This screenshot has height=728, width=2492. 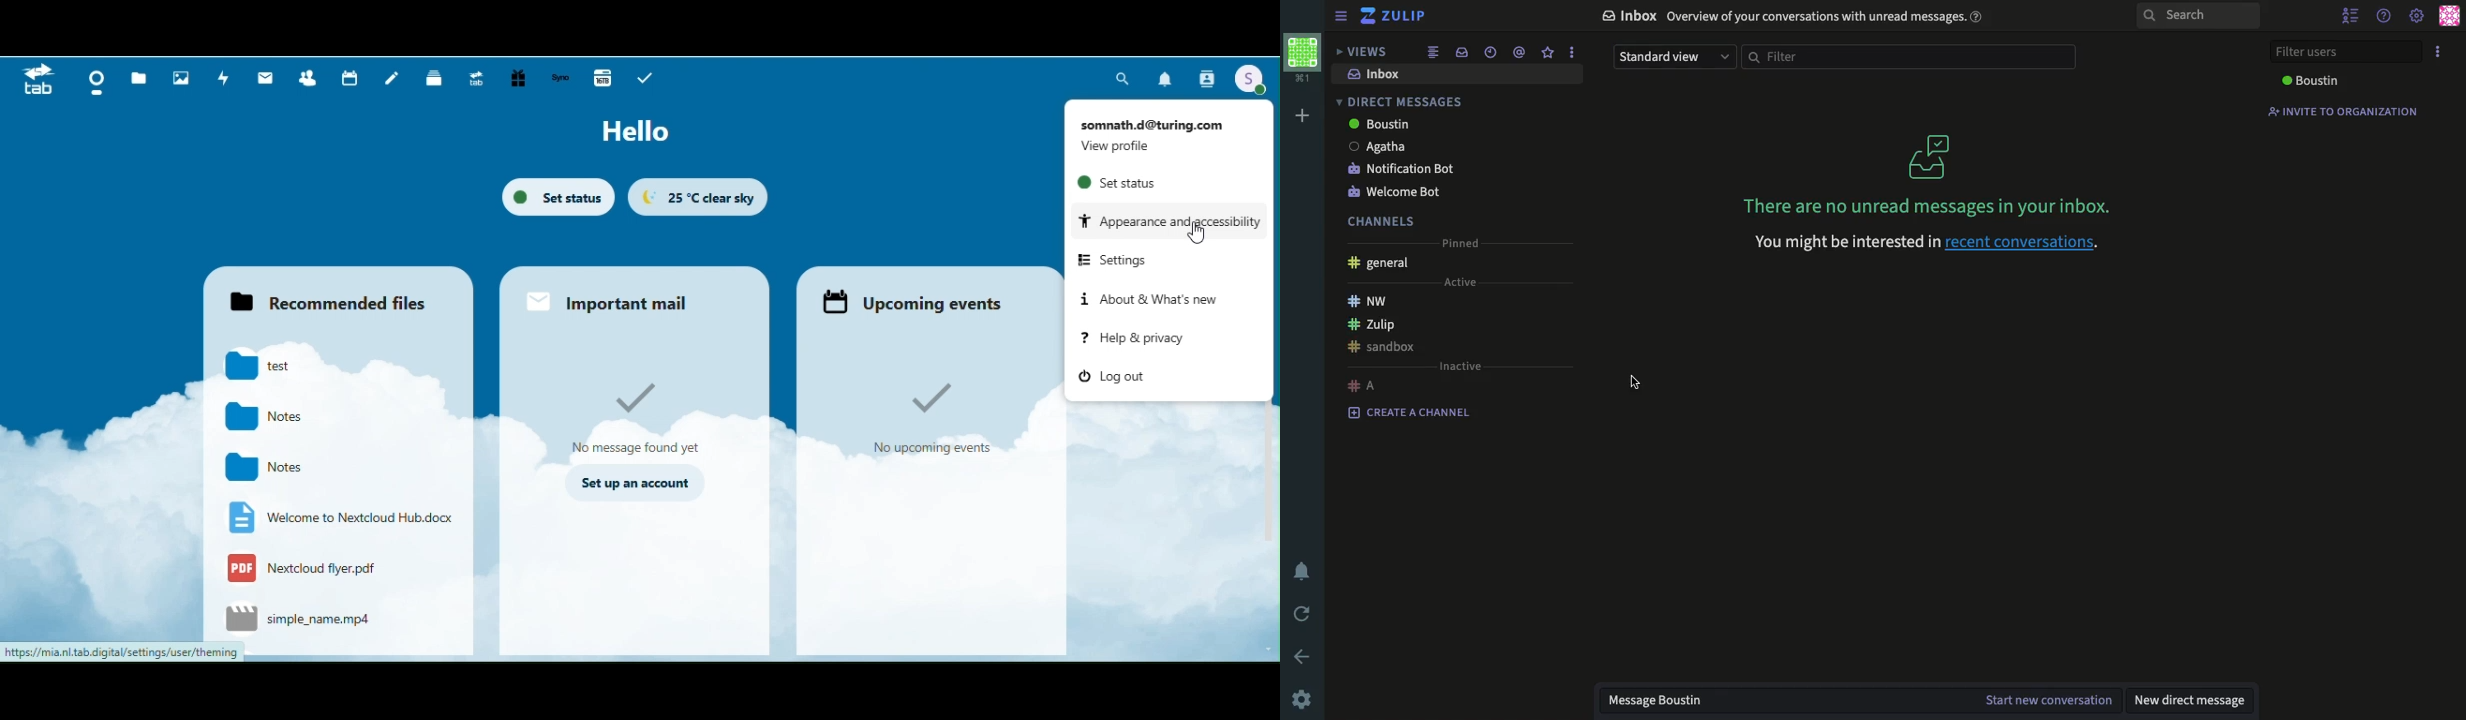 What do you see at coordinates (264, 79) in the screenshot?
I see `Mail` at bounding box center [264, 79].